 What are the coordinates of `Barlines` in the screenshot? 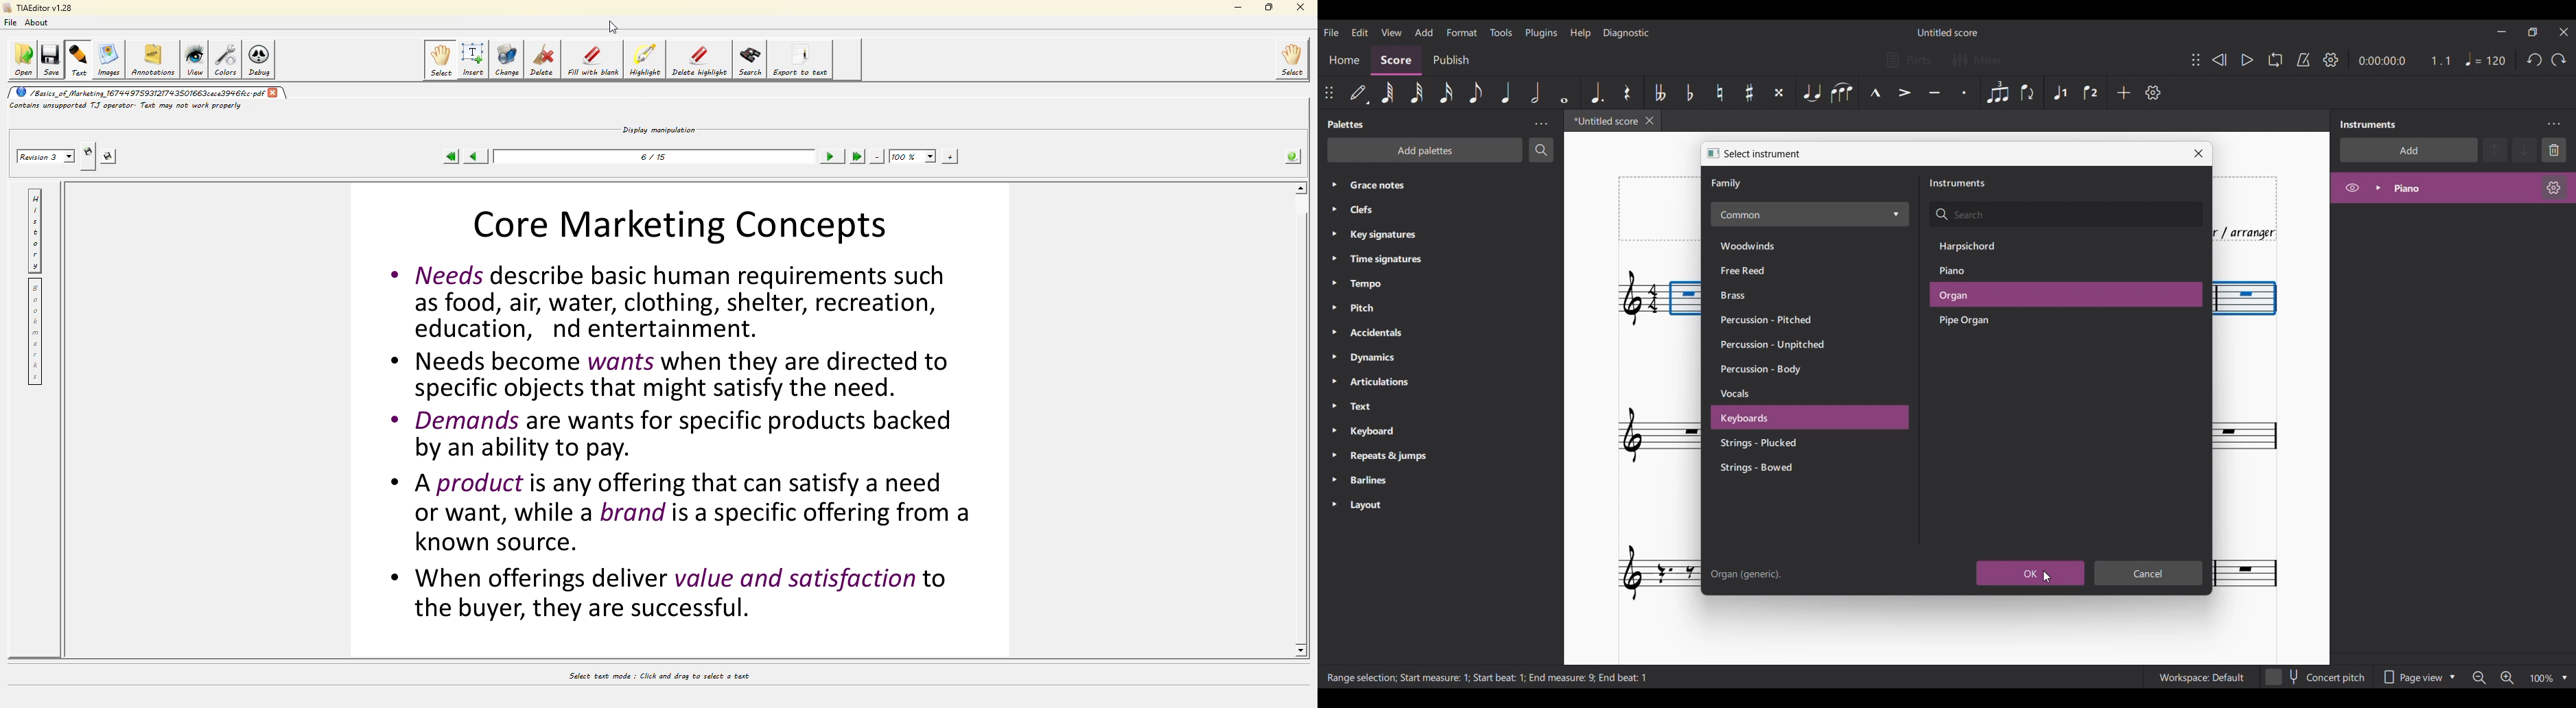 It's located at (1388, 481).